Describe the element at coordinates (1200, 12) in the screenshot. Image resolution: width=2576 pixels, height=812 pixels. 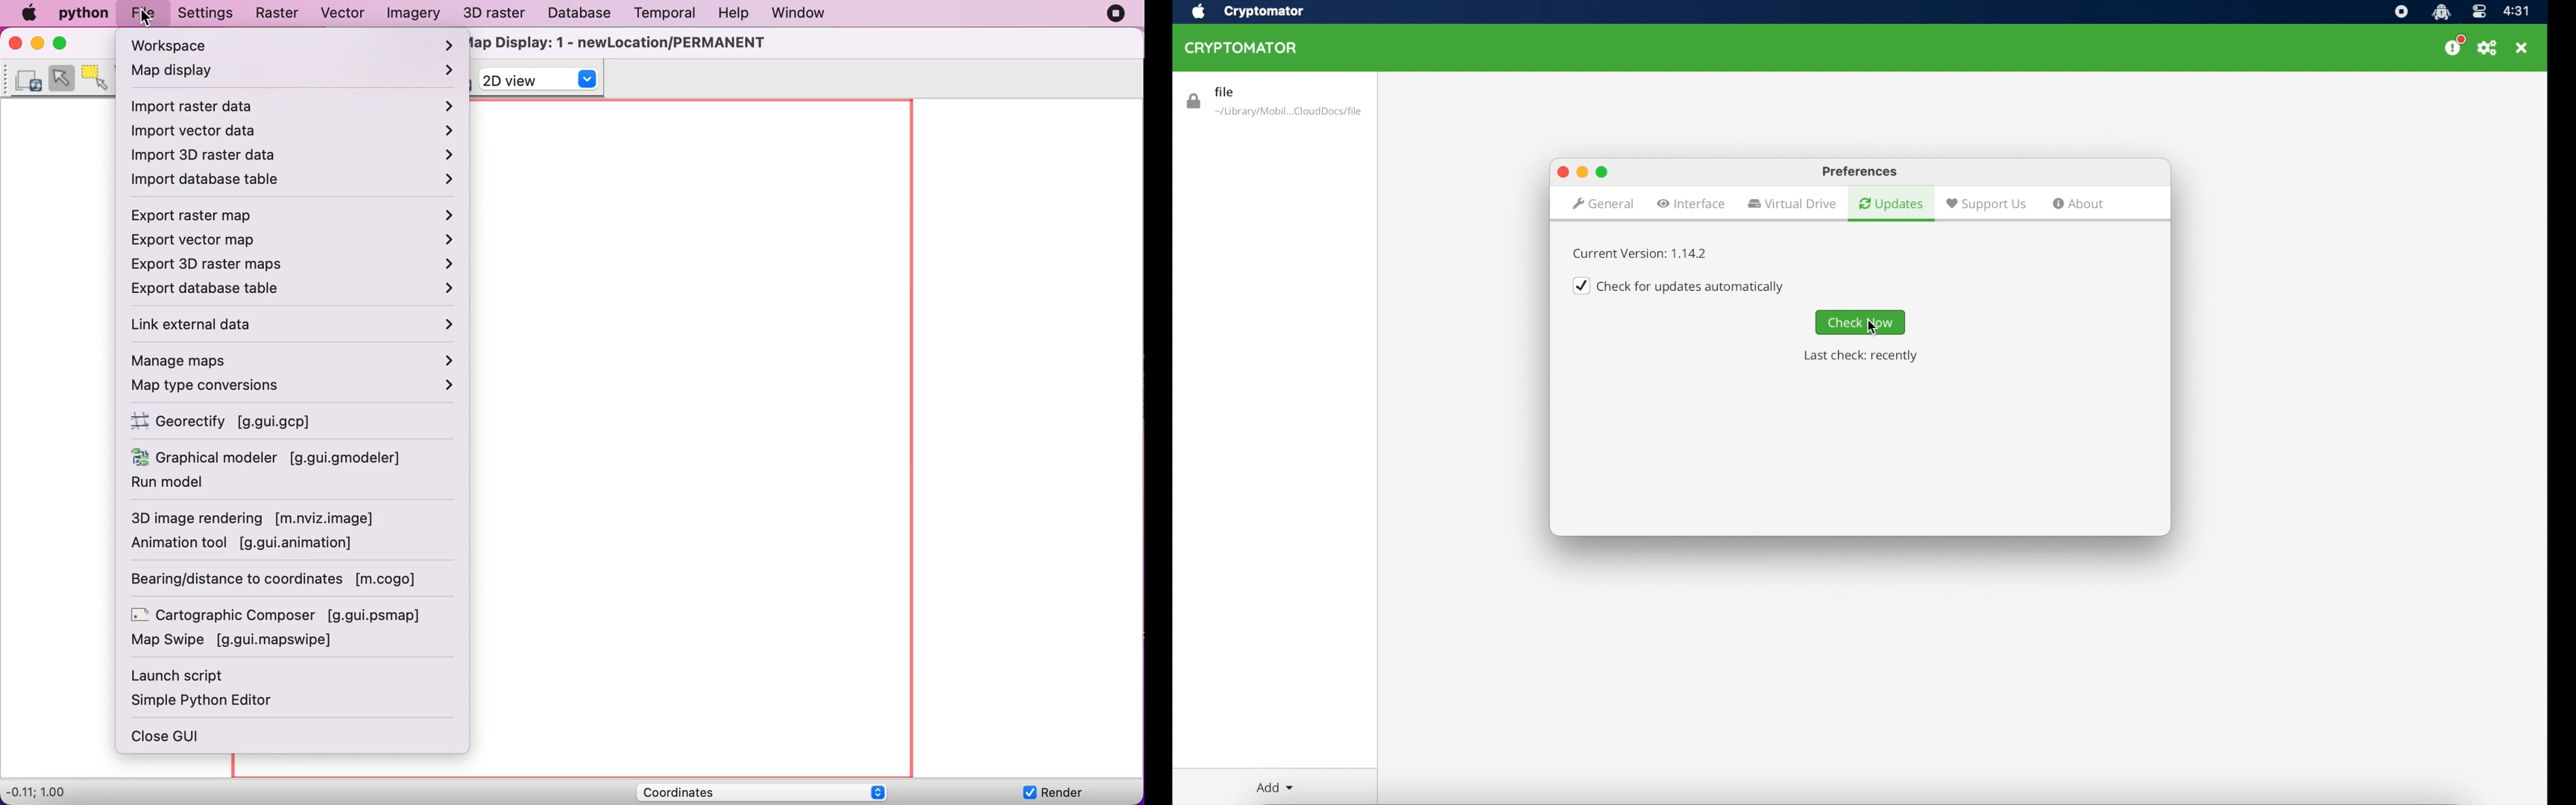
I see `apple icon` at that location.